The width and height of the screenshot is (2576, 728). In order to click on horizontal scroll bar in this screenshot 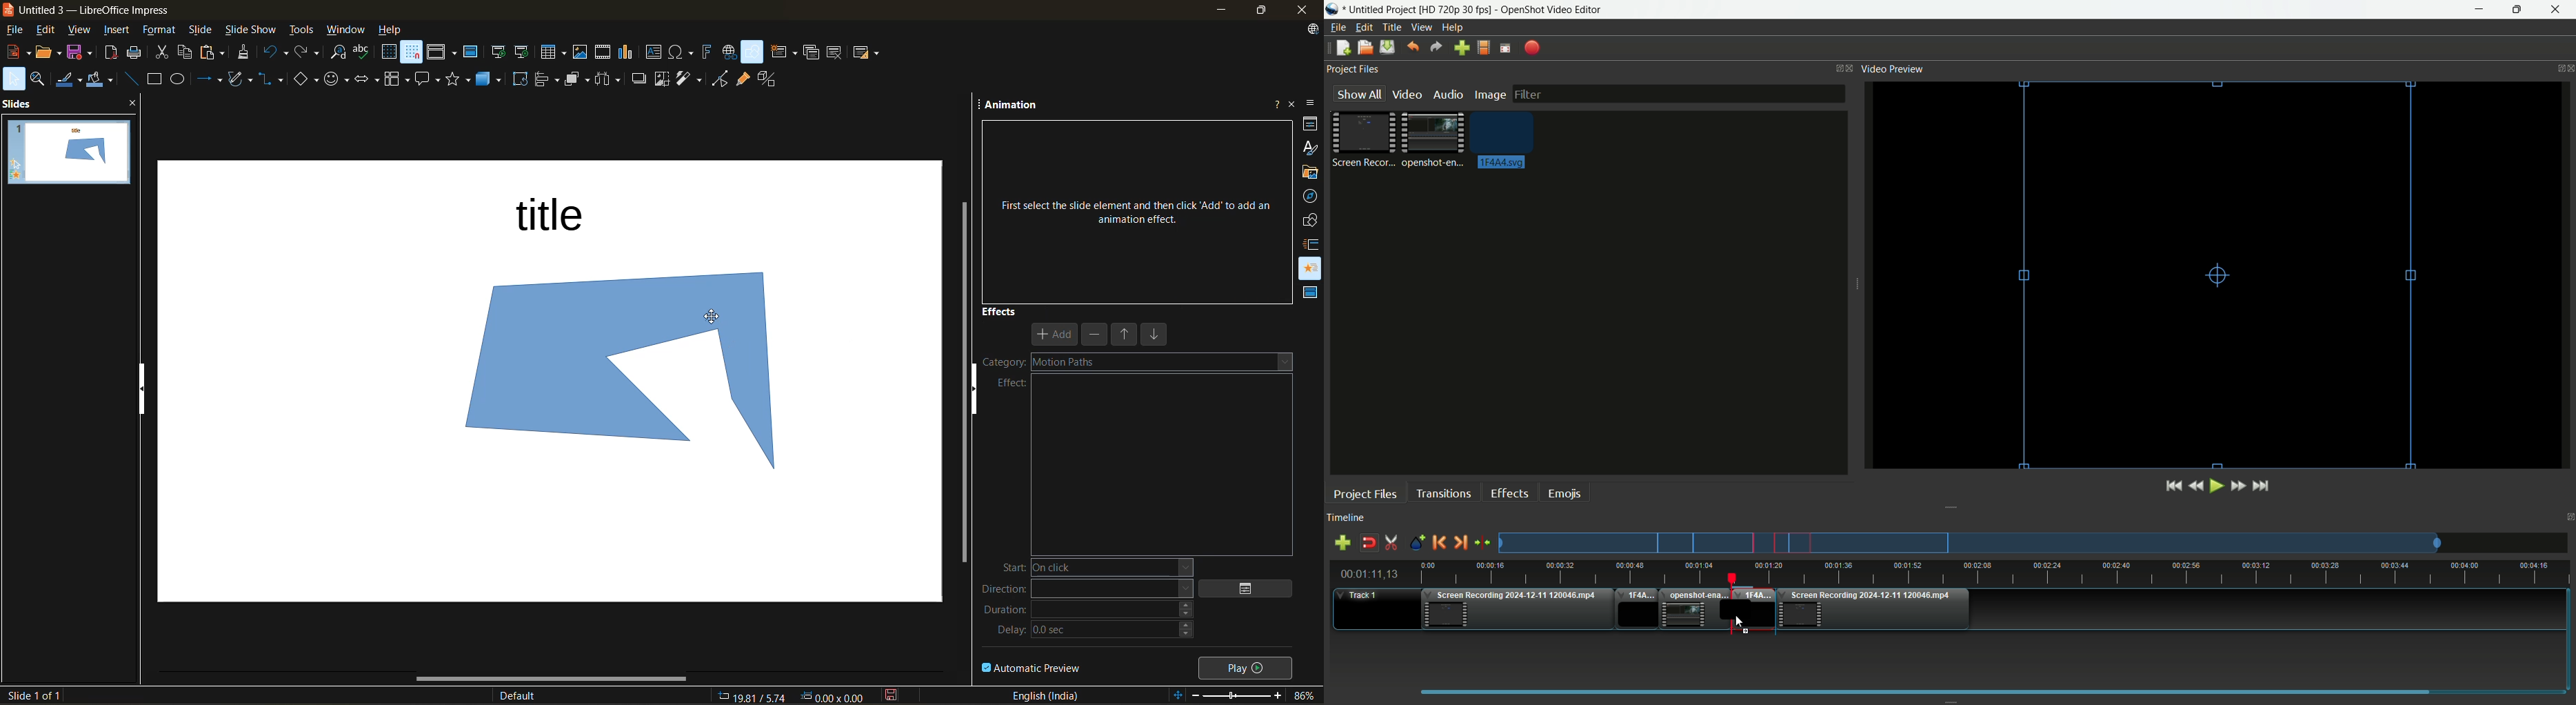, I will do `click(554, 680)`.